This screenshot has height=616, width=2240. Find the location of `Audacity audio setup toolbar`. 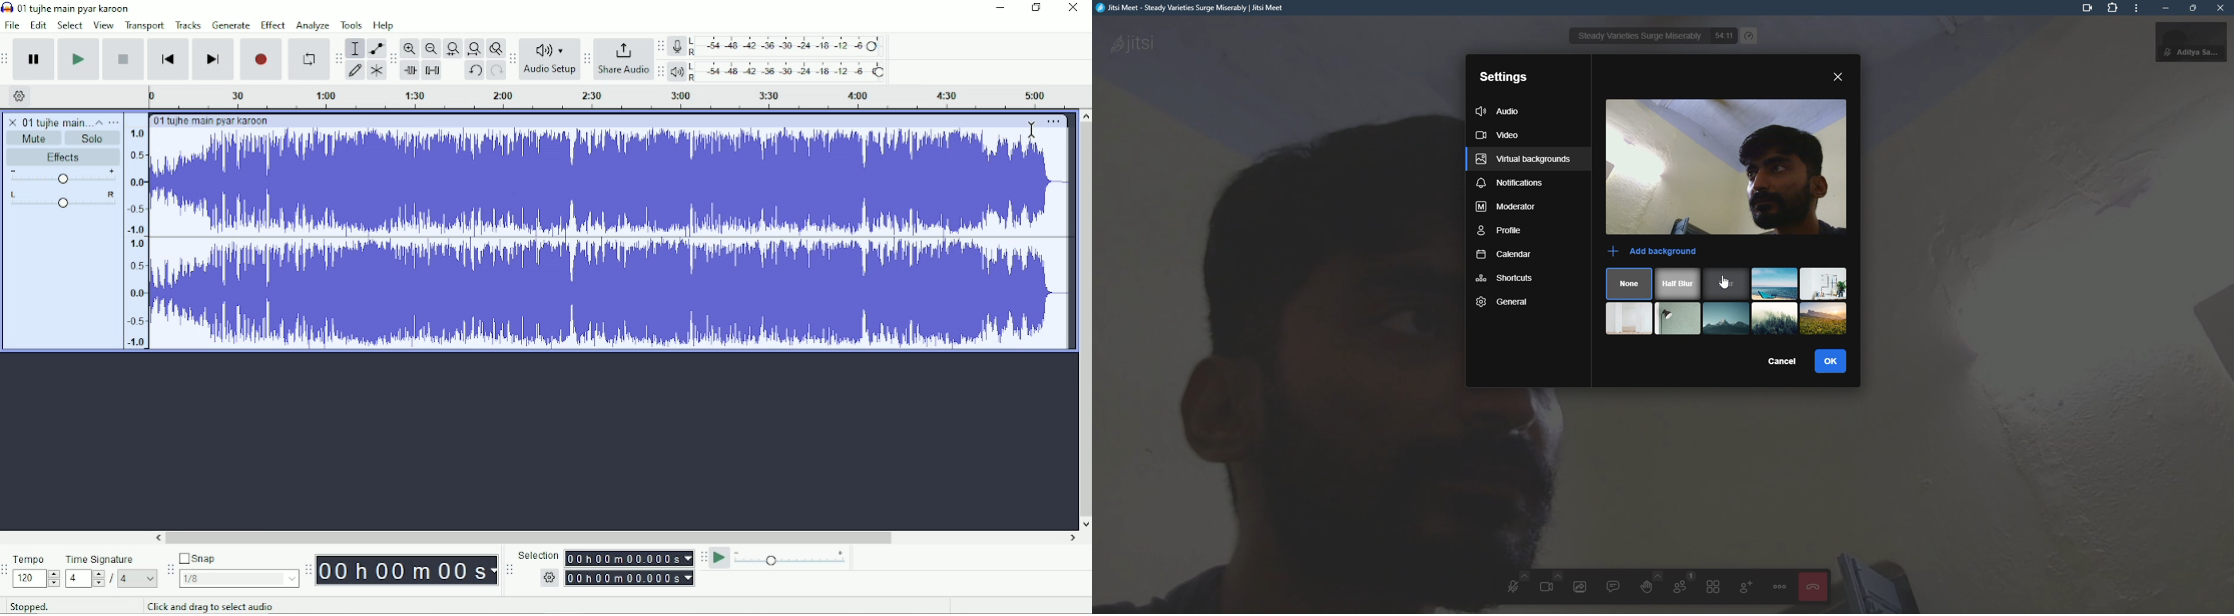

Audacity audio setup toolbar is located at coordinates (512, 59).